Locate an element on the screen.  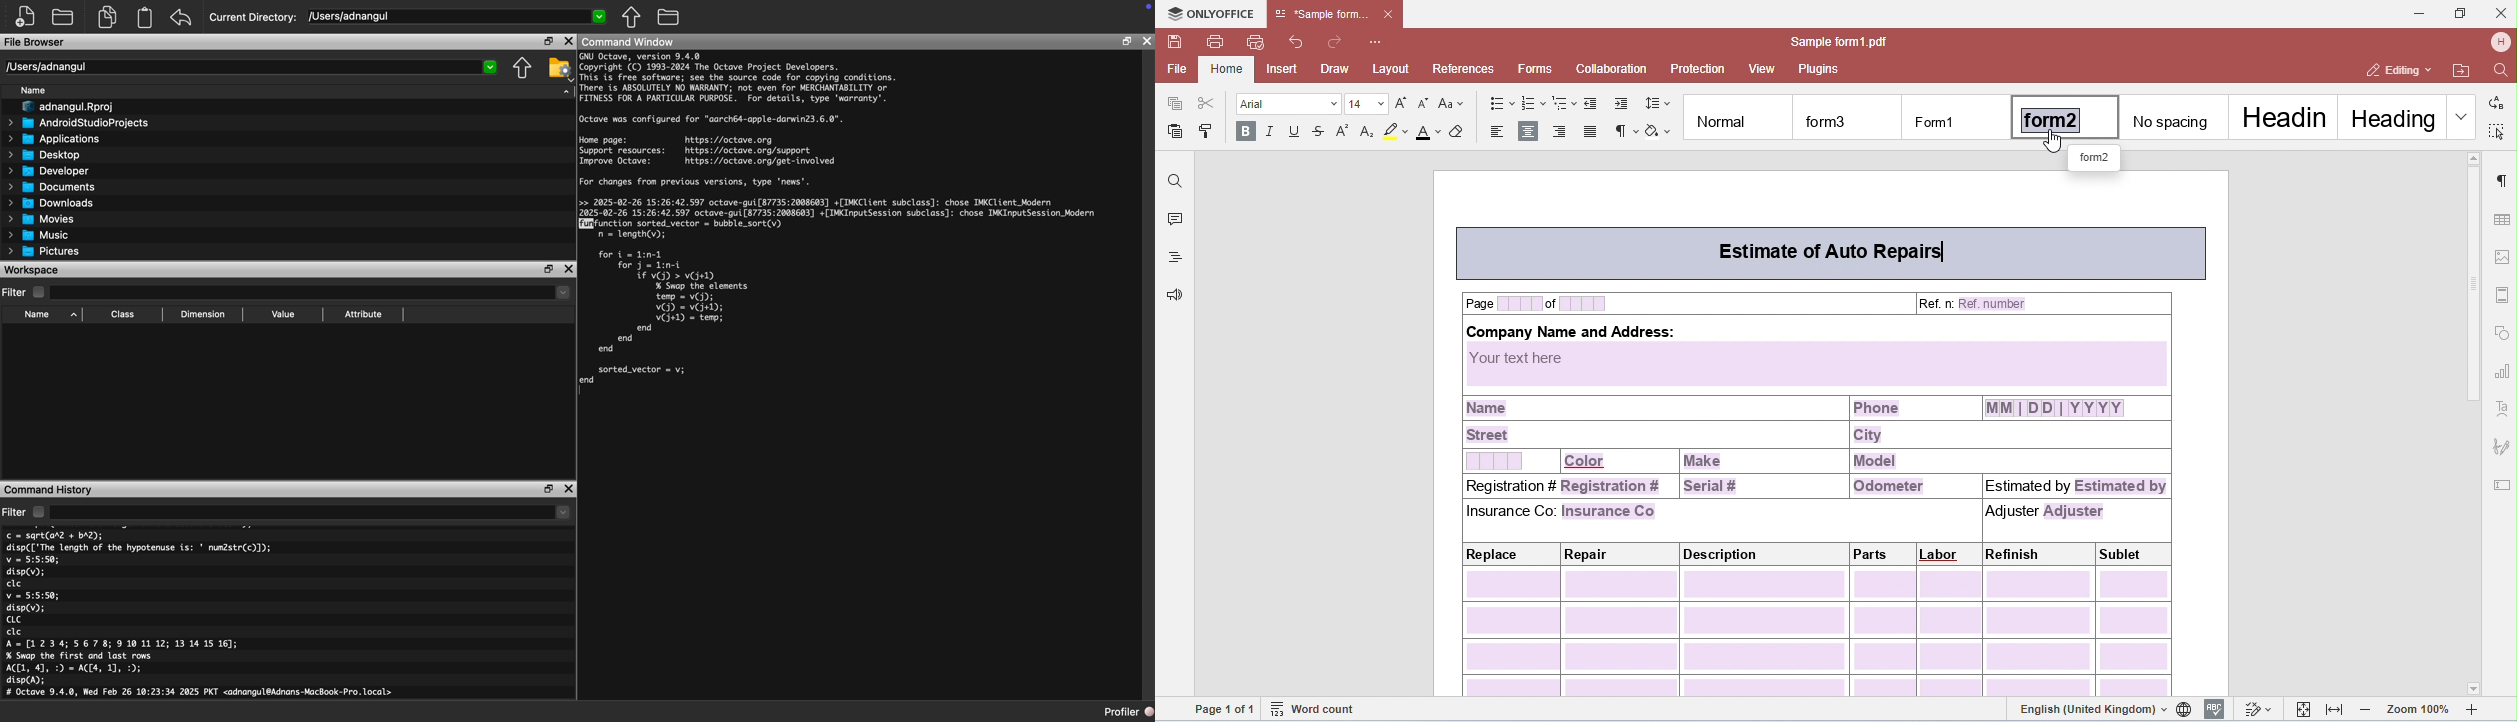
Restore Down is located at coordinates (1127, 42).